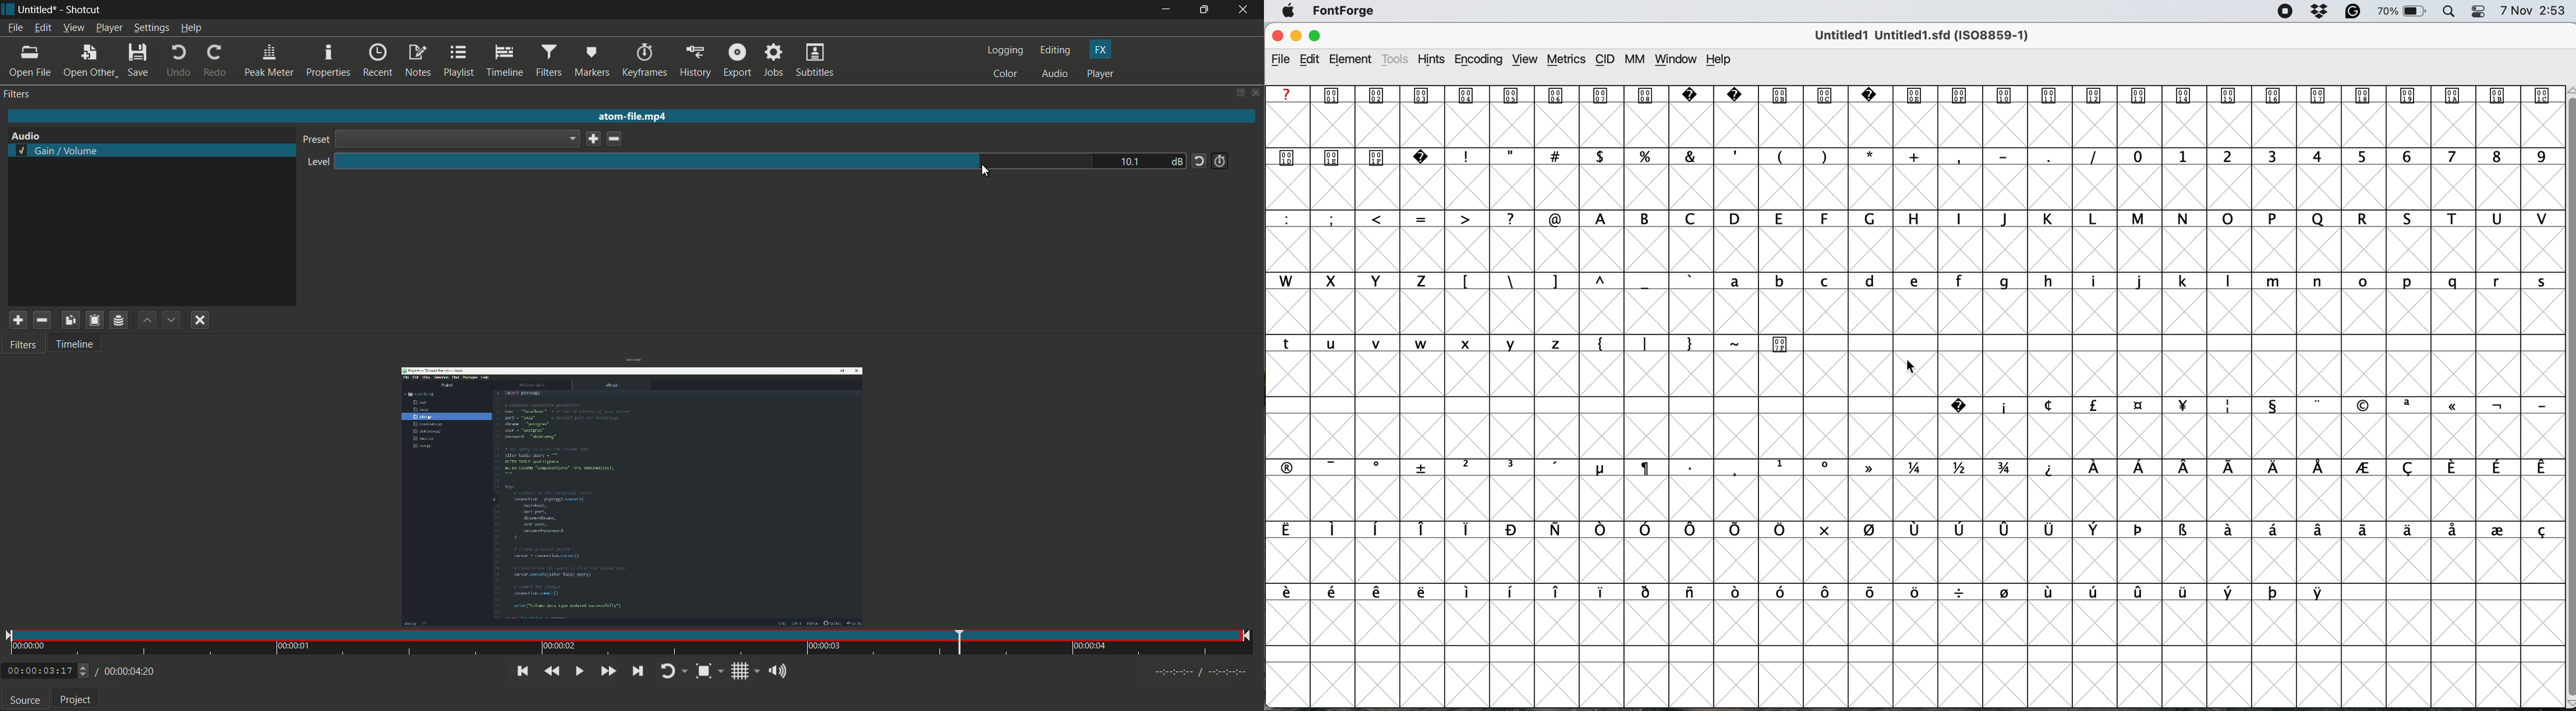  Describe the element at coordinates (329, 61) in the screenshot. I see `properties` at that location.